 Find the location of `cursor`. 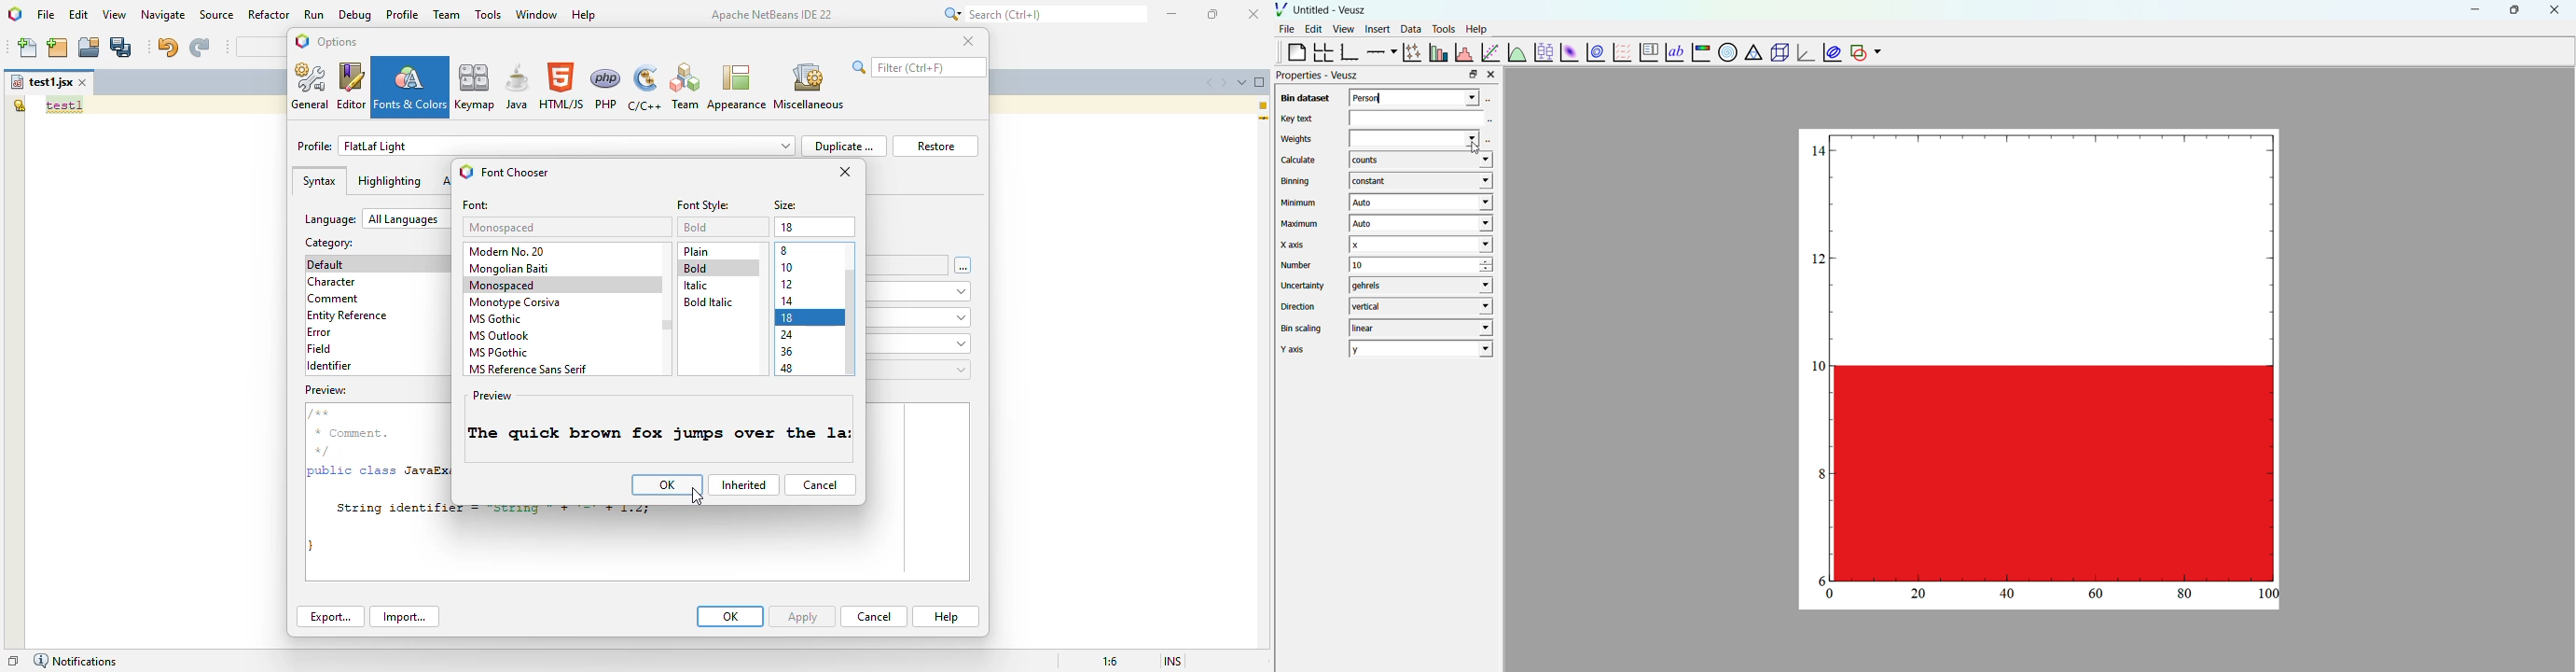

cursor is located at coordinates (1484, 149).